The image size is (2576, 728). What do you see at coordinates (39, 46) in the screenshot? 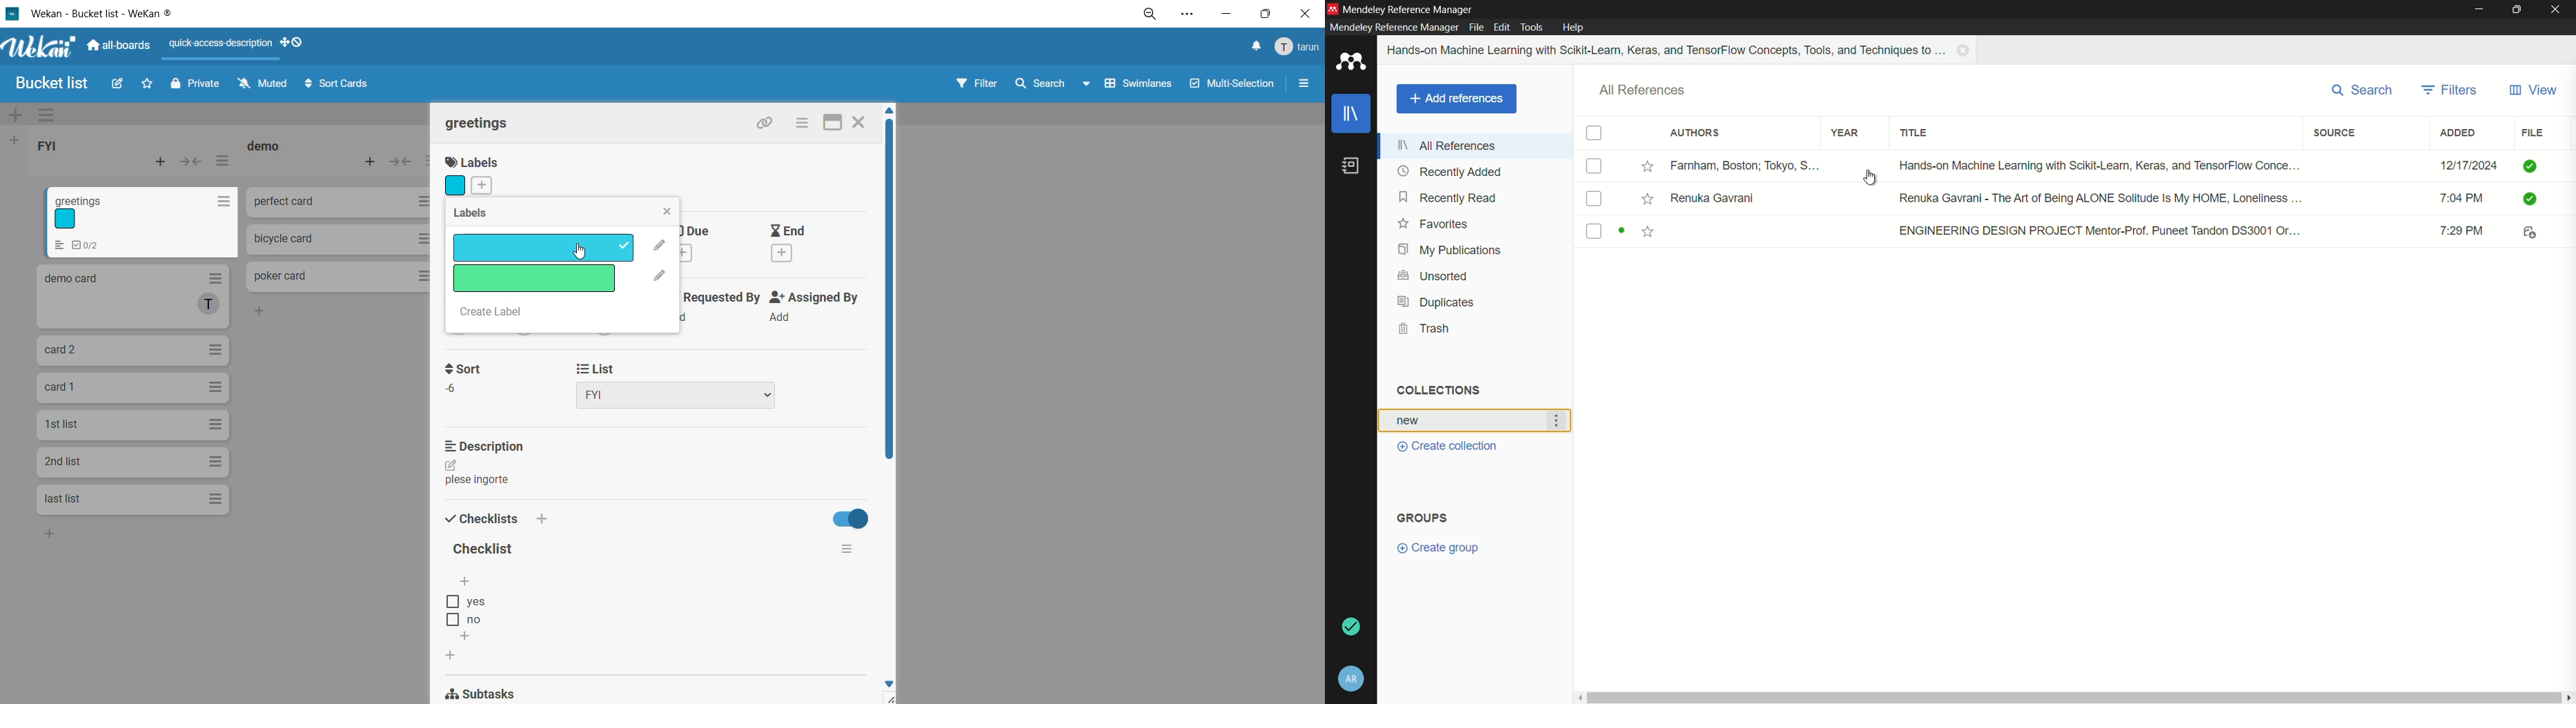
I see `WeKan` at bounding box center [39, 46].